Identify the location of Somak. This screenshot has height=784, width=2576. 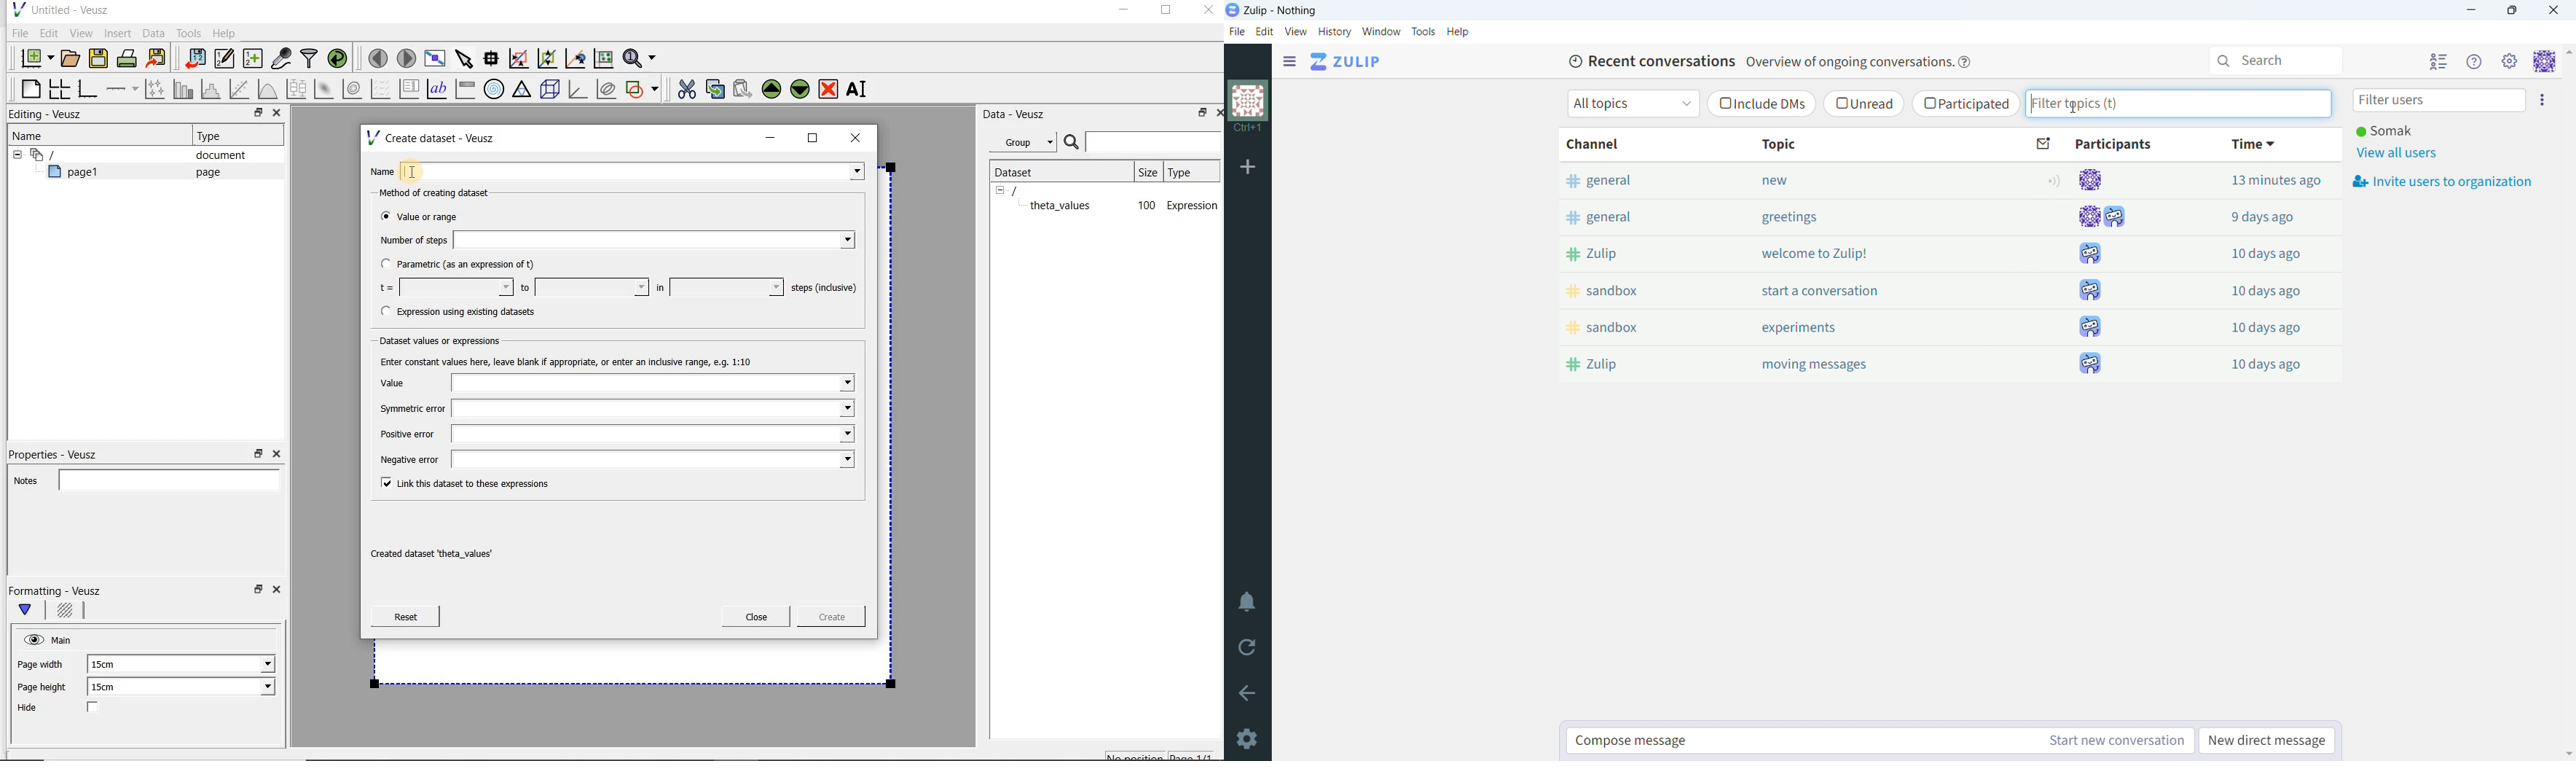
(2383, 130).